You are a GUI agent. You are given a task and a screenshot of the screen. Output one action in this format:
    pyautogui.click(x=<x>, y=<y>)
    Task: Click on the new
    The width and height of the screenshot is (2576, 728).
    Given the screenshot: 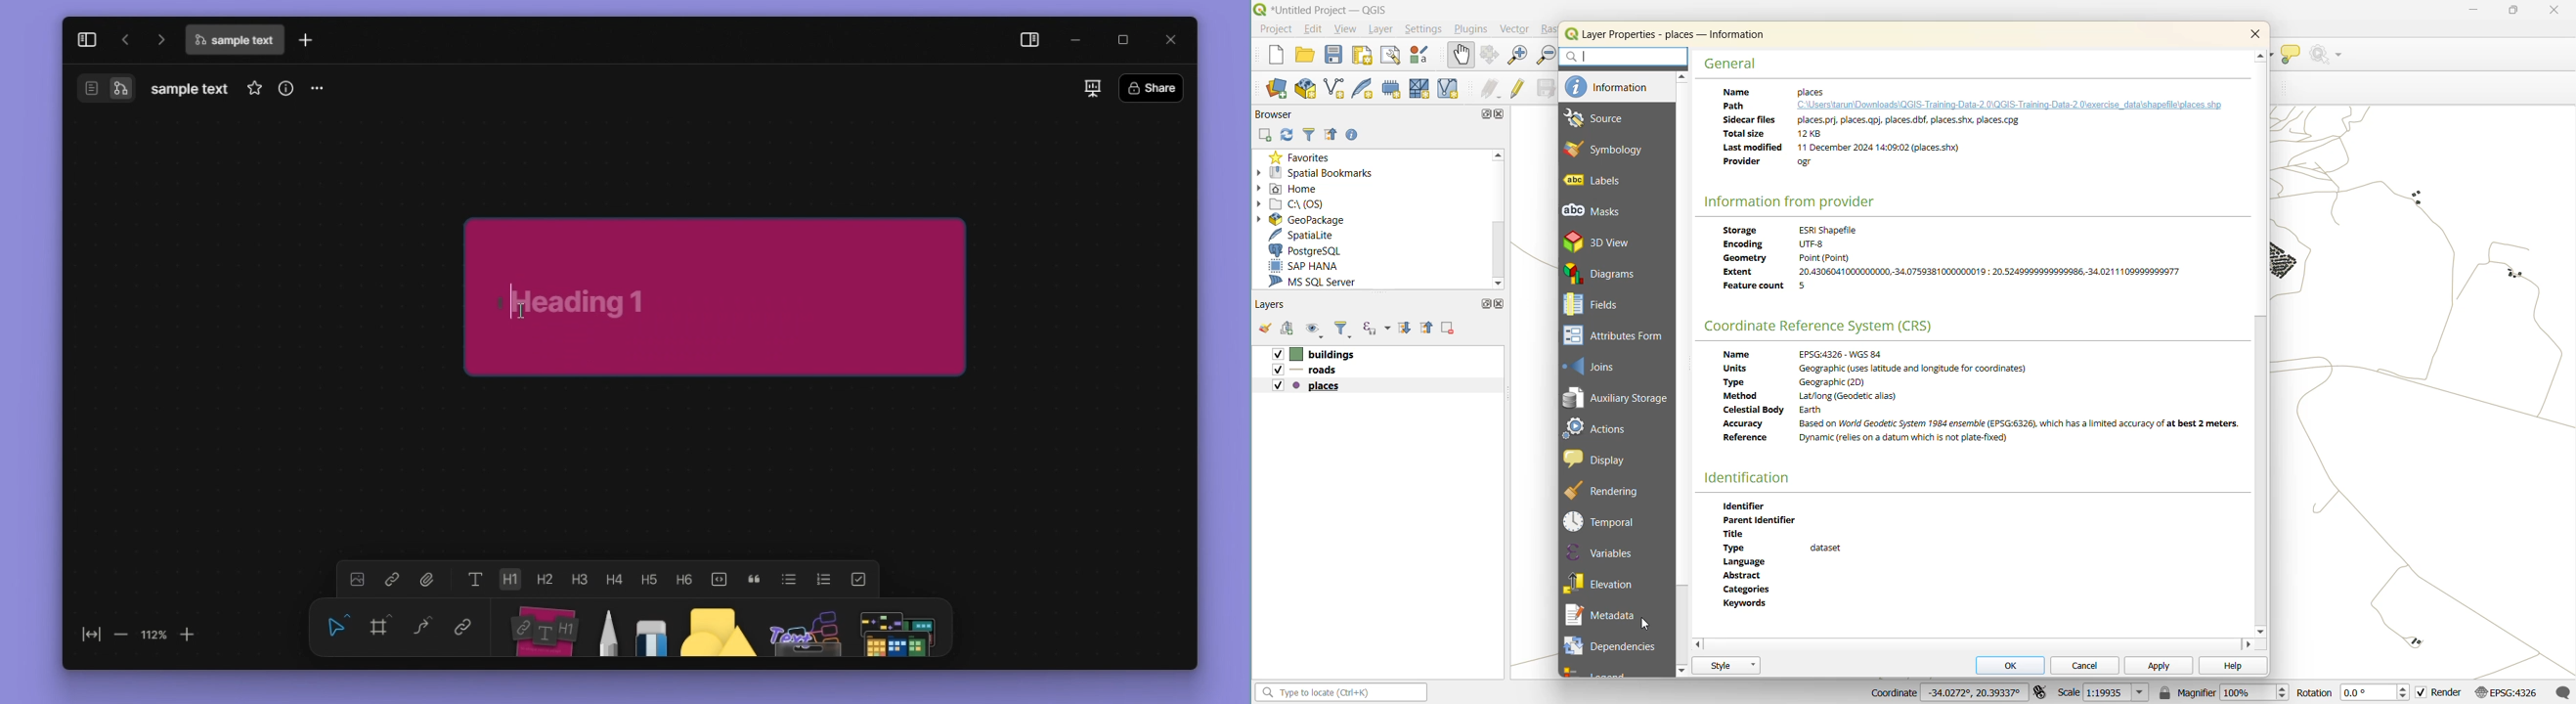 What is the action you would take?
    pyautogui.click(x=1277, y=56)
    